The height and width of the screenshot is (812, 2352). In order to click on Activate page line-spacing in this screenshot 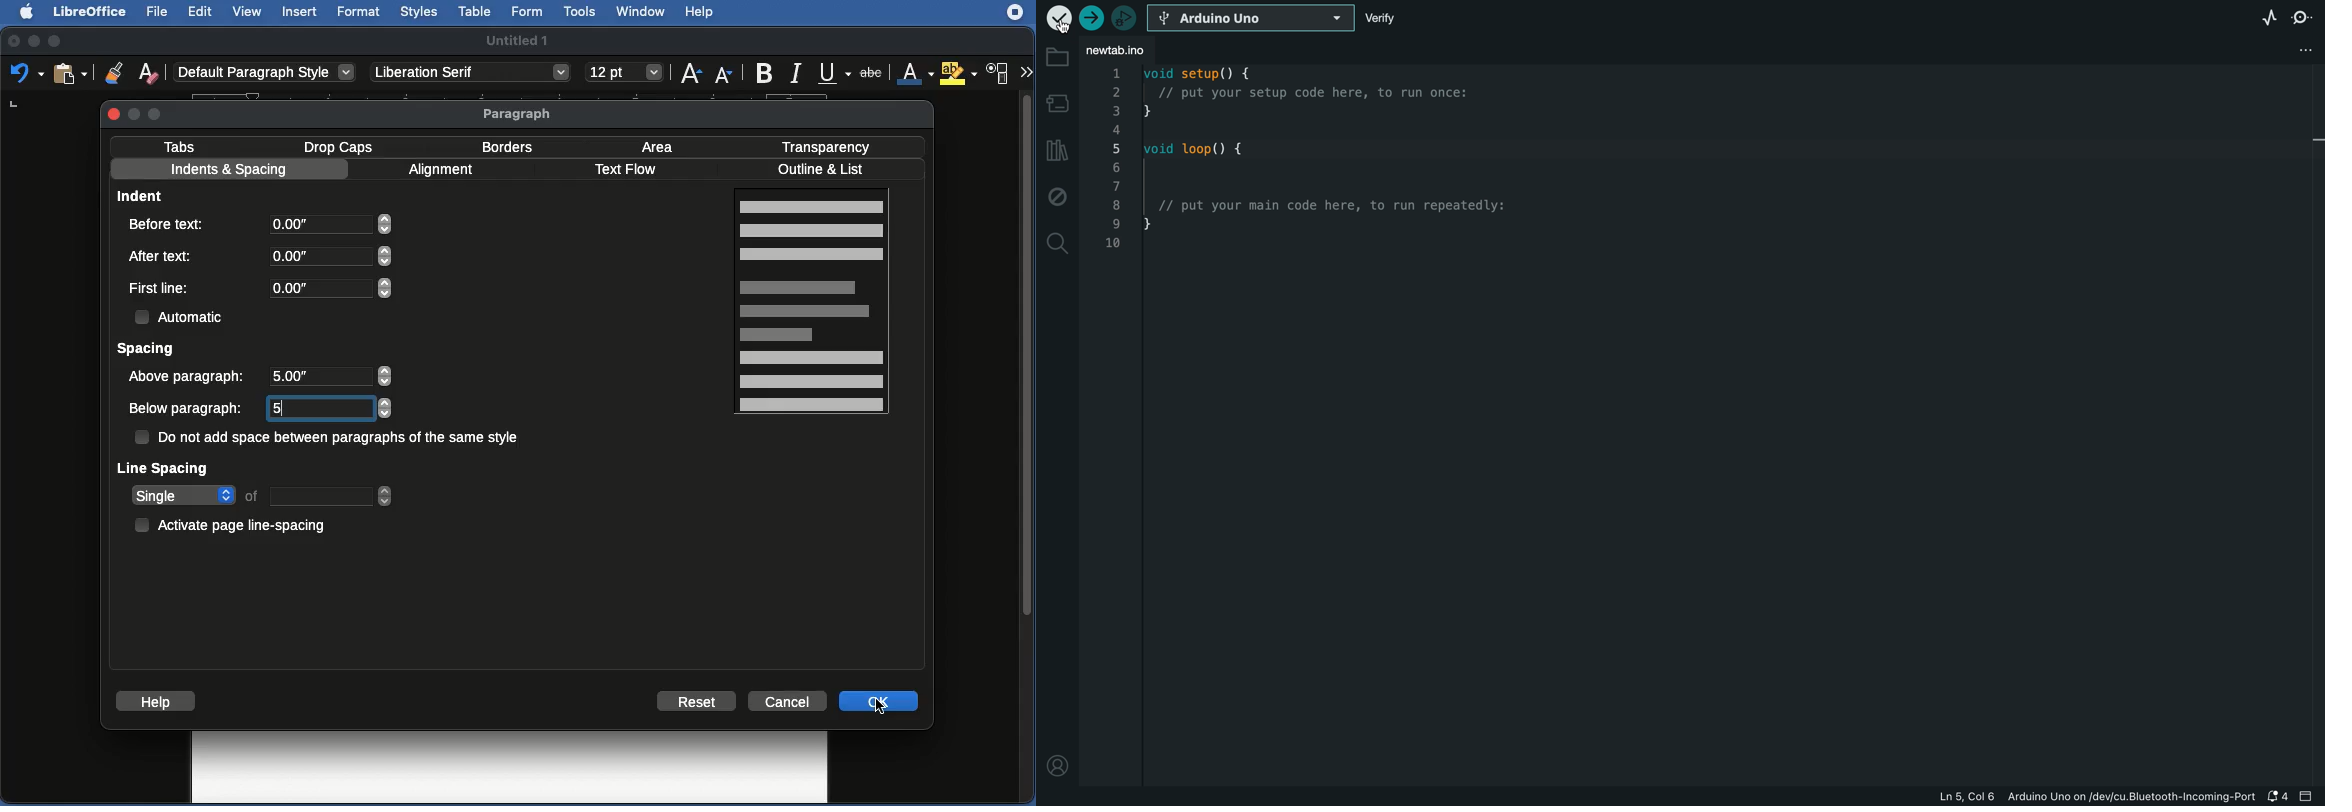, I will do `click(234, 522)`.